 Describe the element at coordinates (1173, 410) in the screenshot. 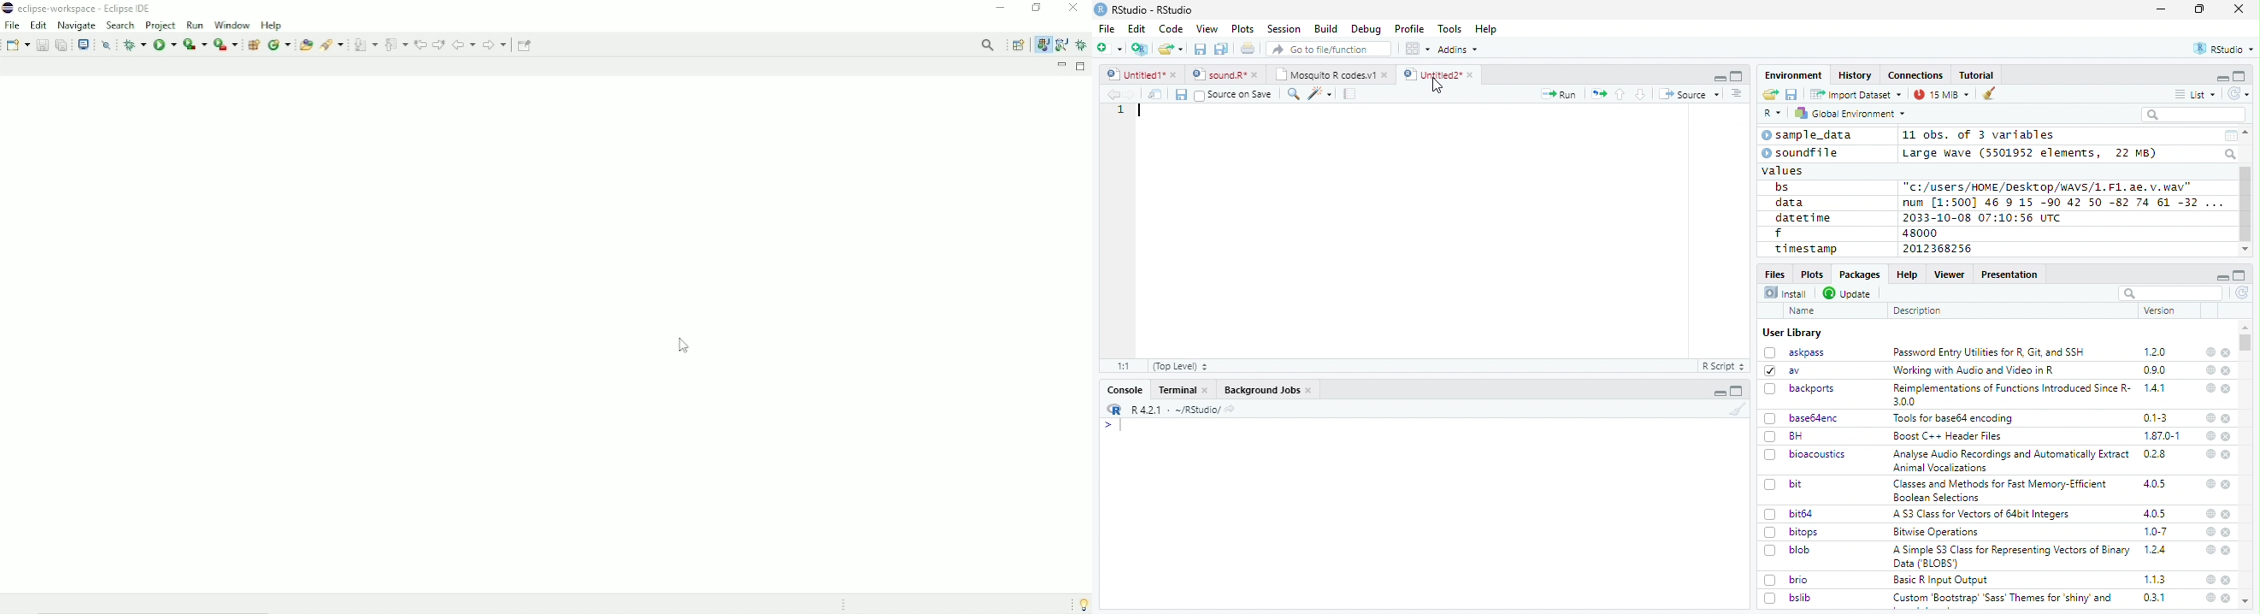

I see `R 4.2.1 - ~/RStudio/` at that location.